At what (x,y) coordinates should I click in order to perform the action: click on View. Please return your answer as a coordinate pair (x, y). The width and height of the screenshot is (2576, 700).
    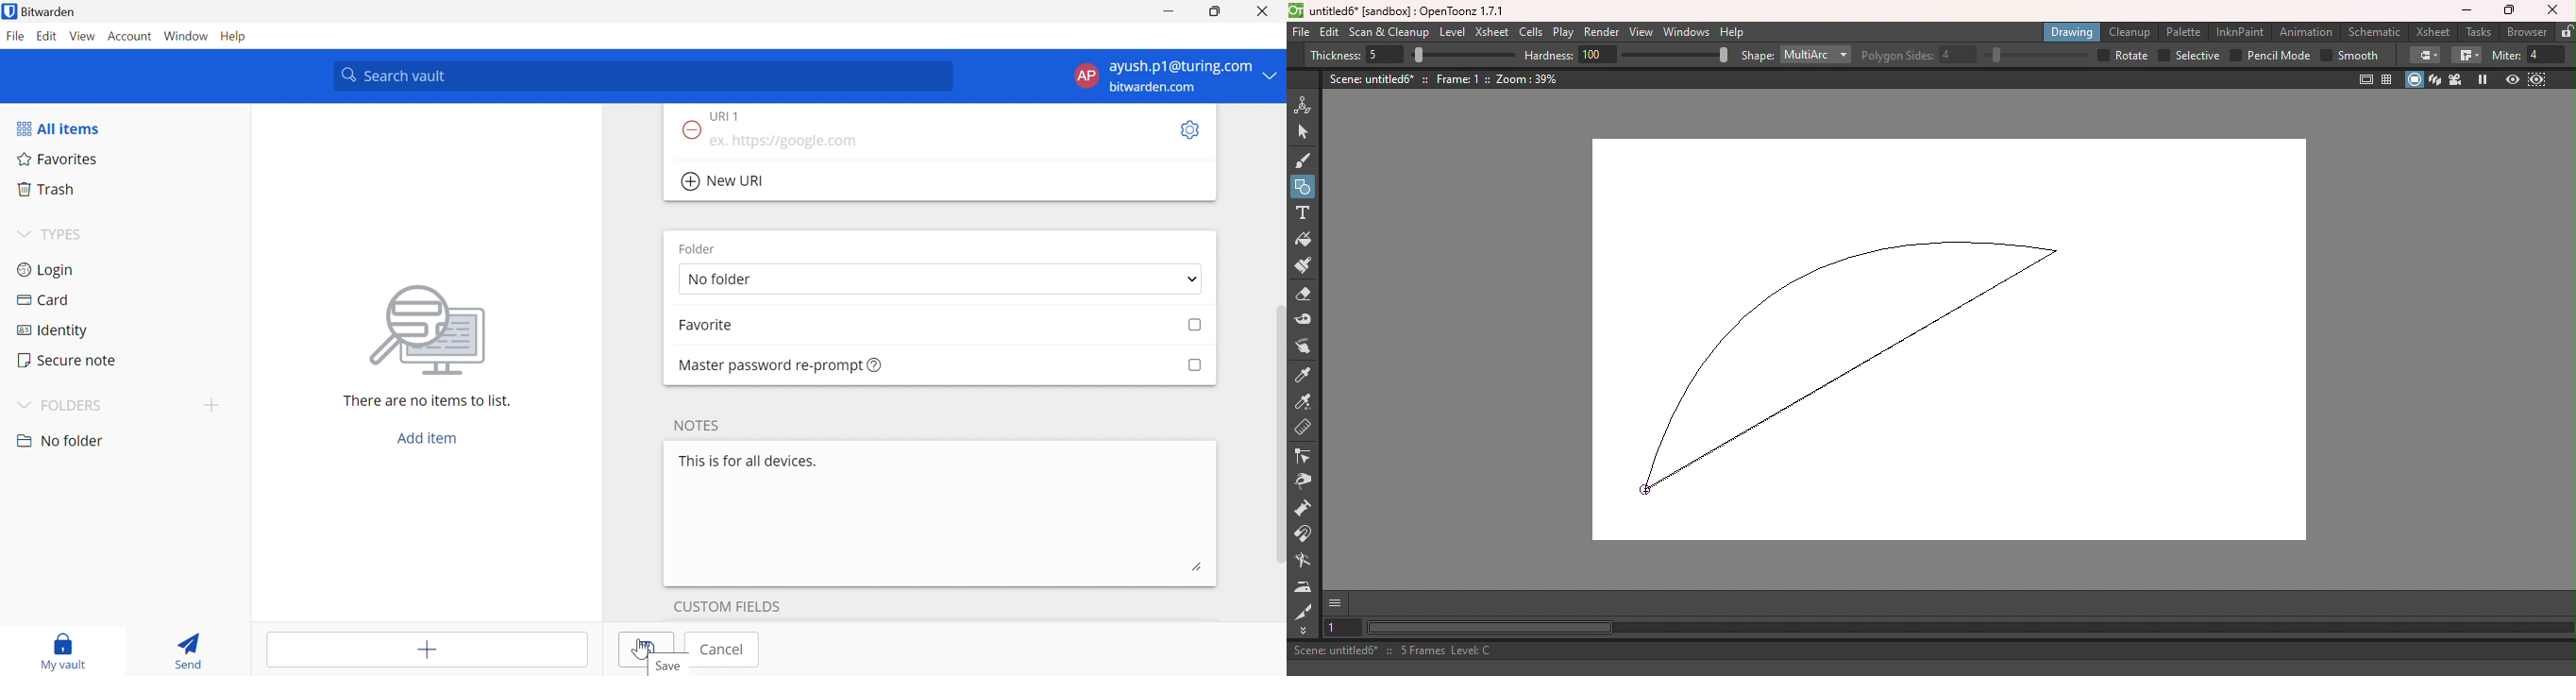
    Looking at the image, I should click on (82, 36).